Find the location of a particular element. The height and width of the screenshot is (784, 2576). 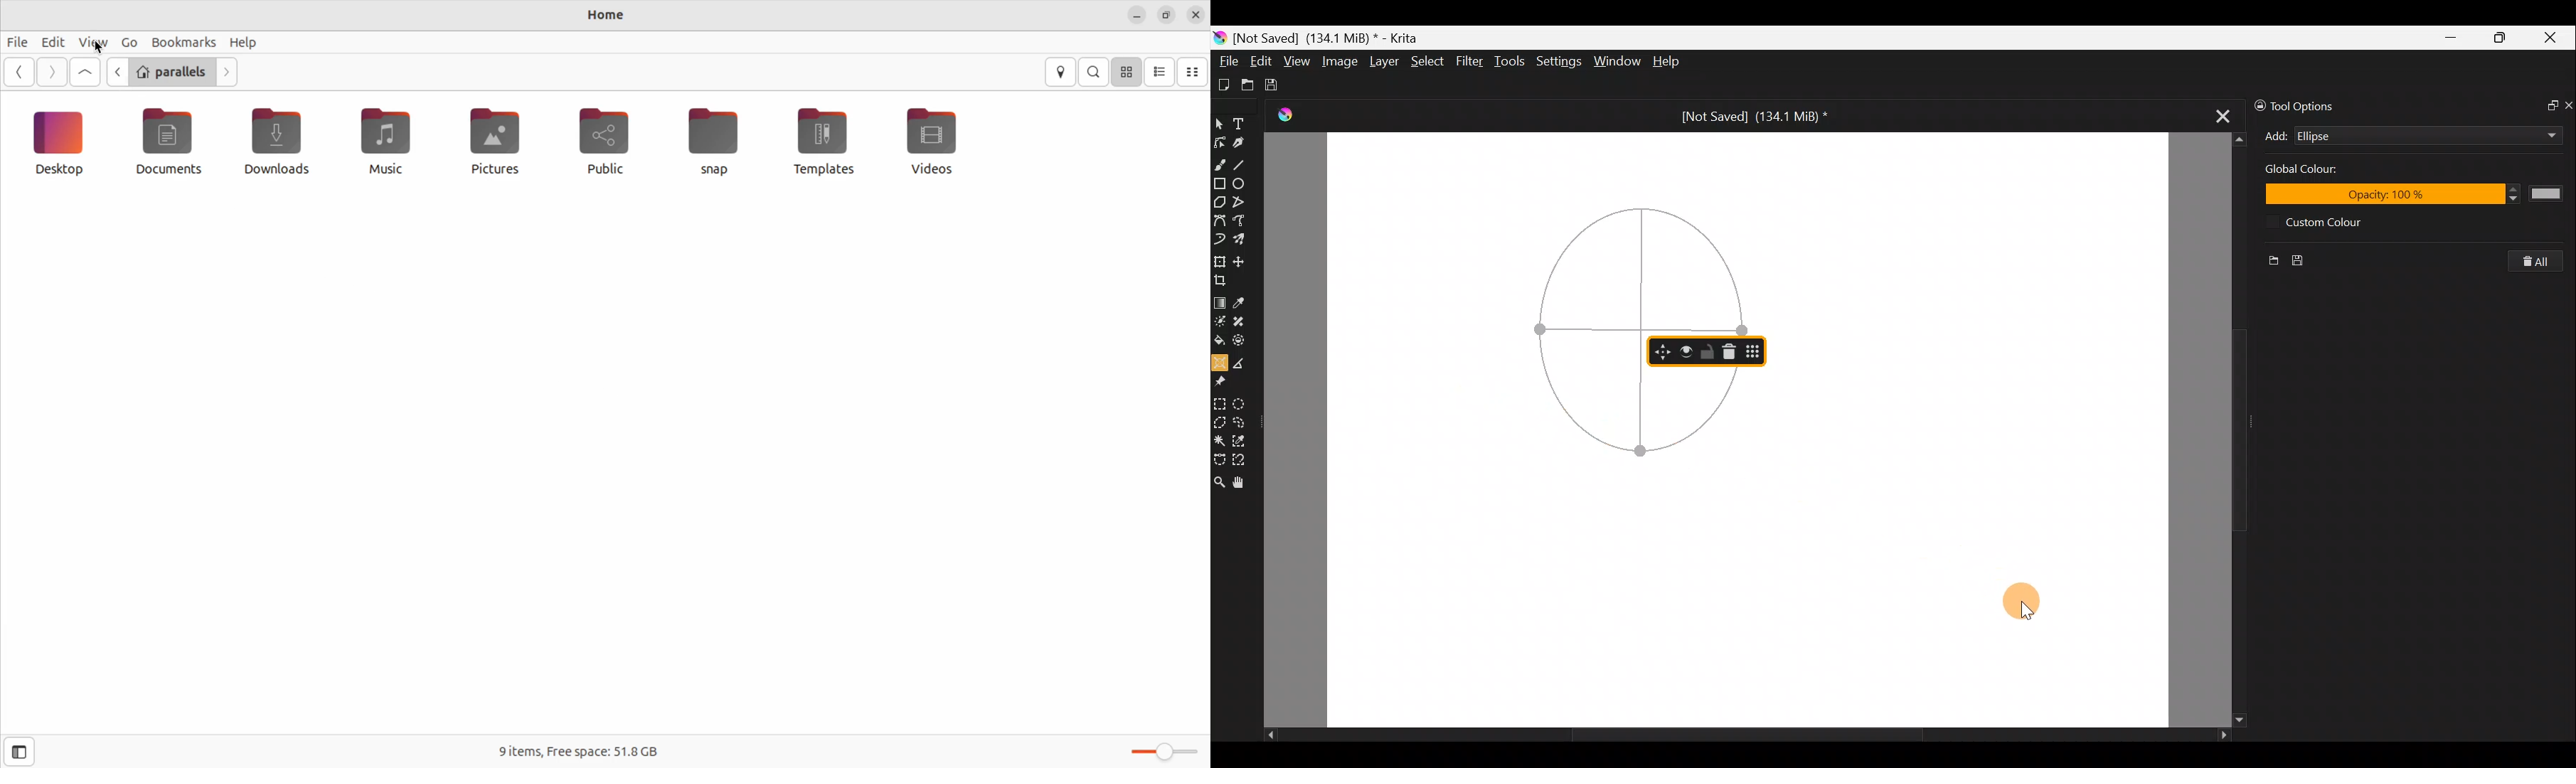

Float docker is located at coordinates (2546, 107).